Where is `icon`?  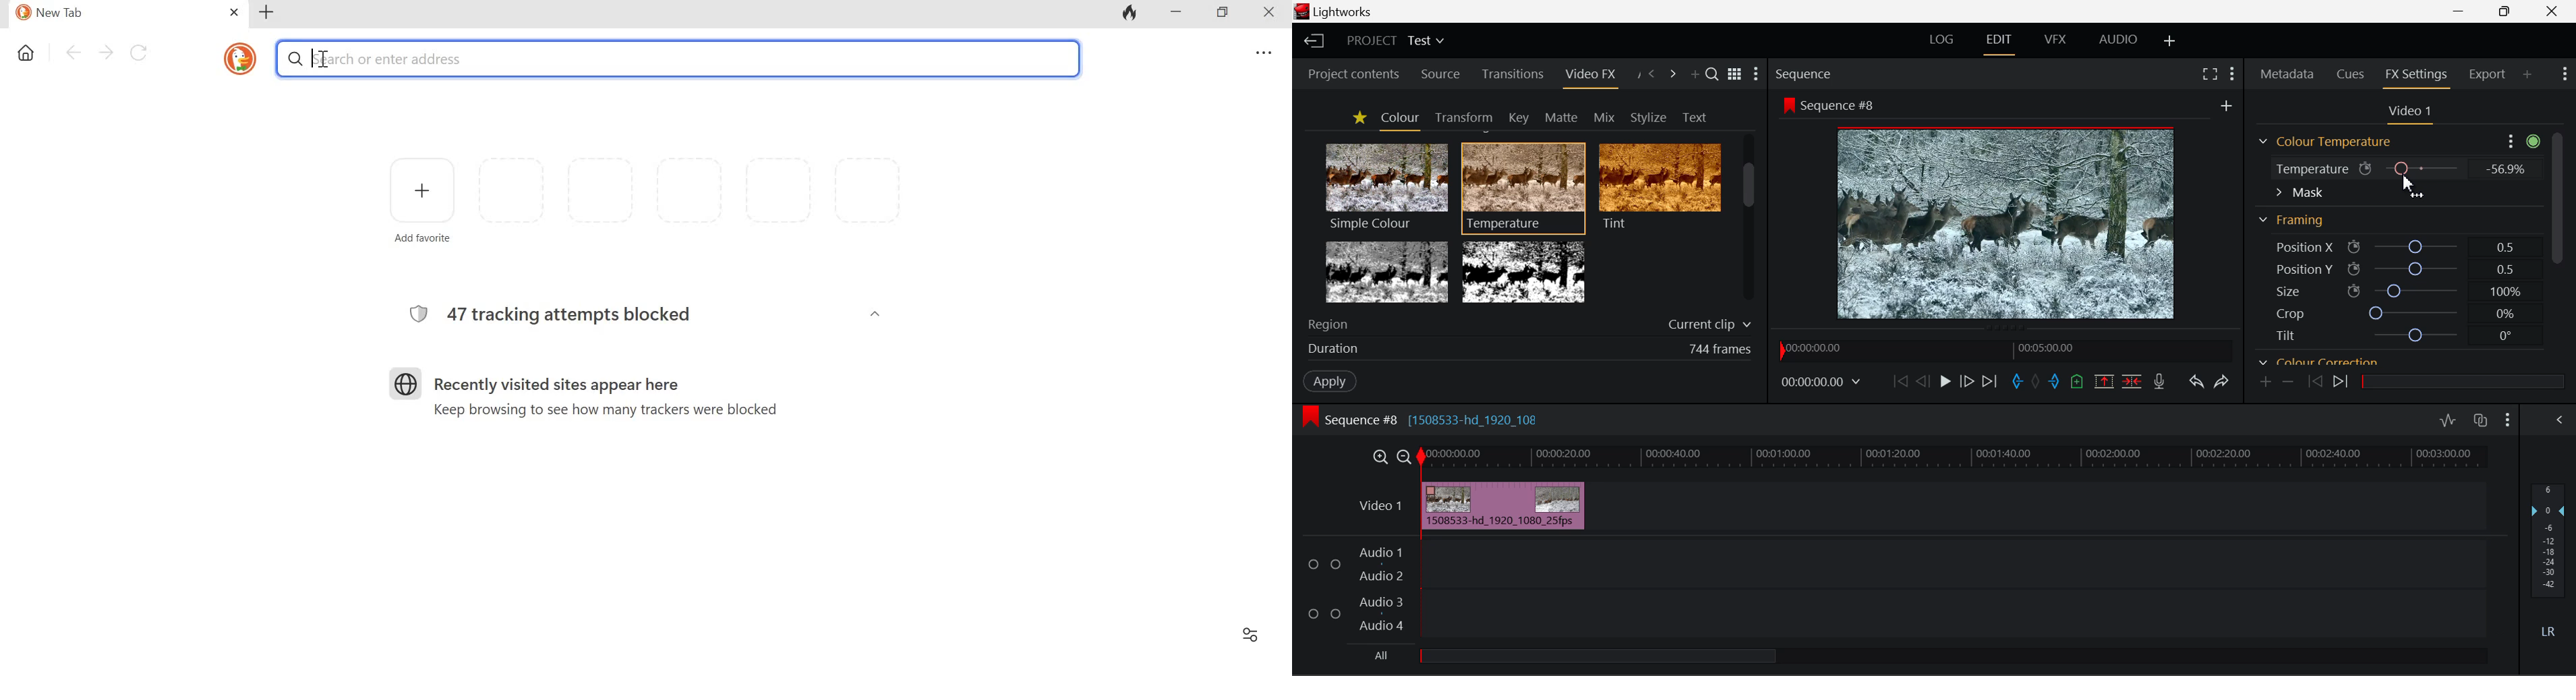
icon is located at coordinates (2354, 291).